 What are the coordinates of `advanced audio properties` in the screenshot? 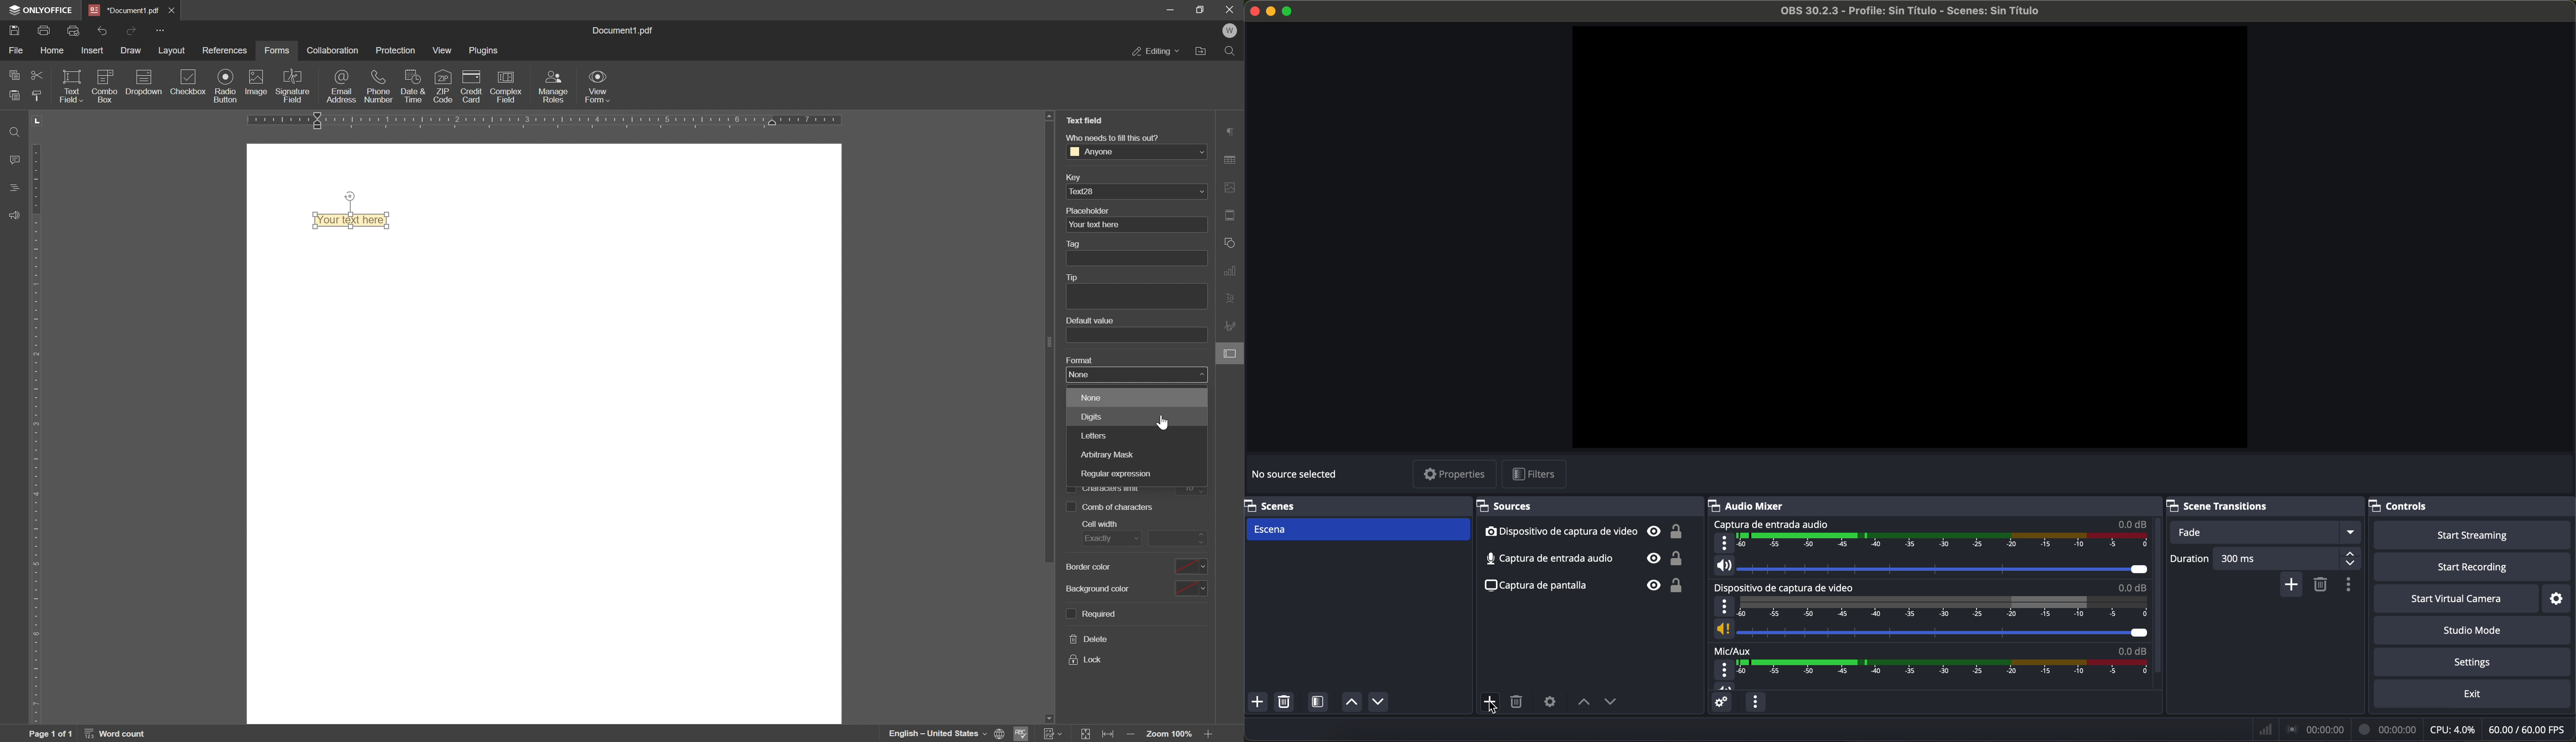 It's located at (1721, 702).